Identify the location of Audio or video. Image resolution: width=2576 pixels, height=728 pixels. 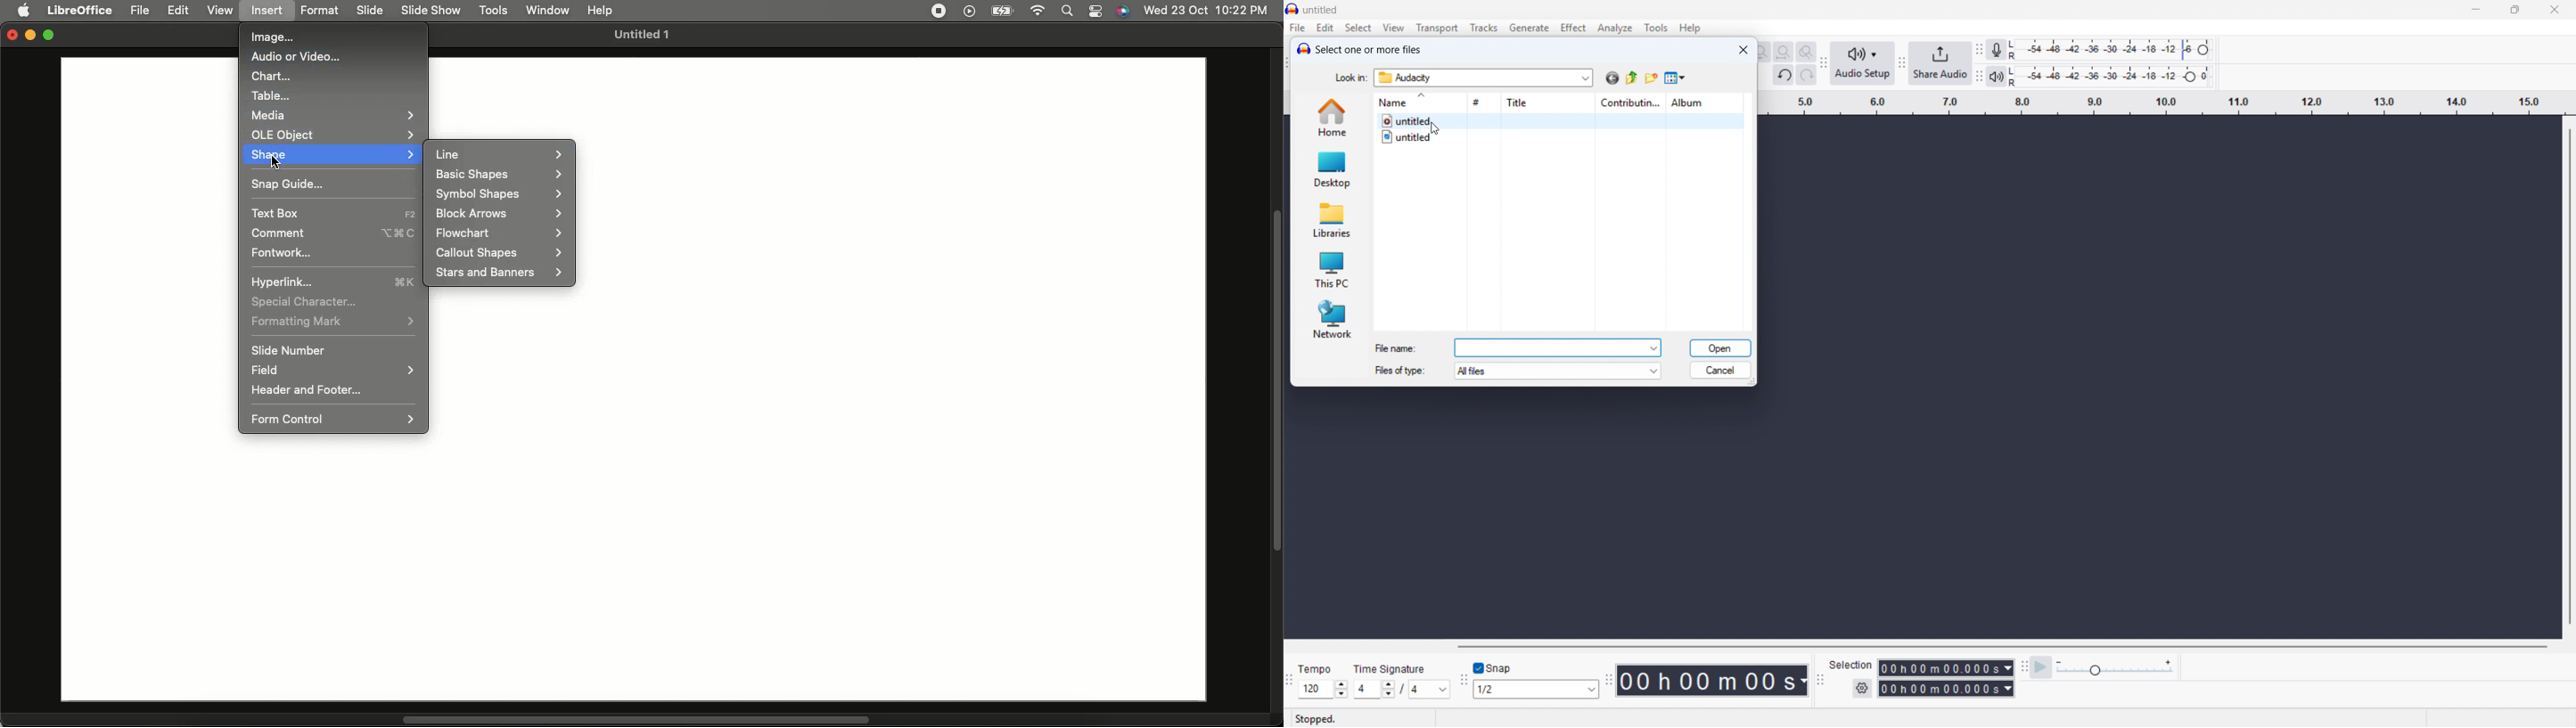
(299, 58).